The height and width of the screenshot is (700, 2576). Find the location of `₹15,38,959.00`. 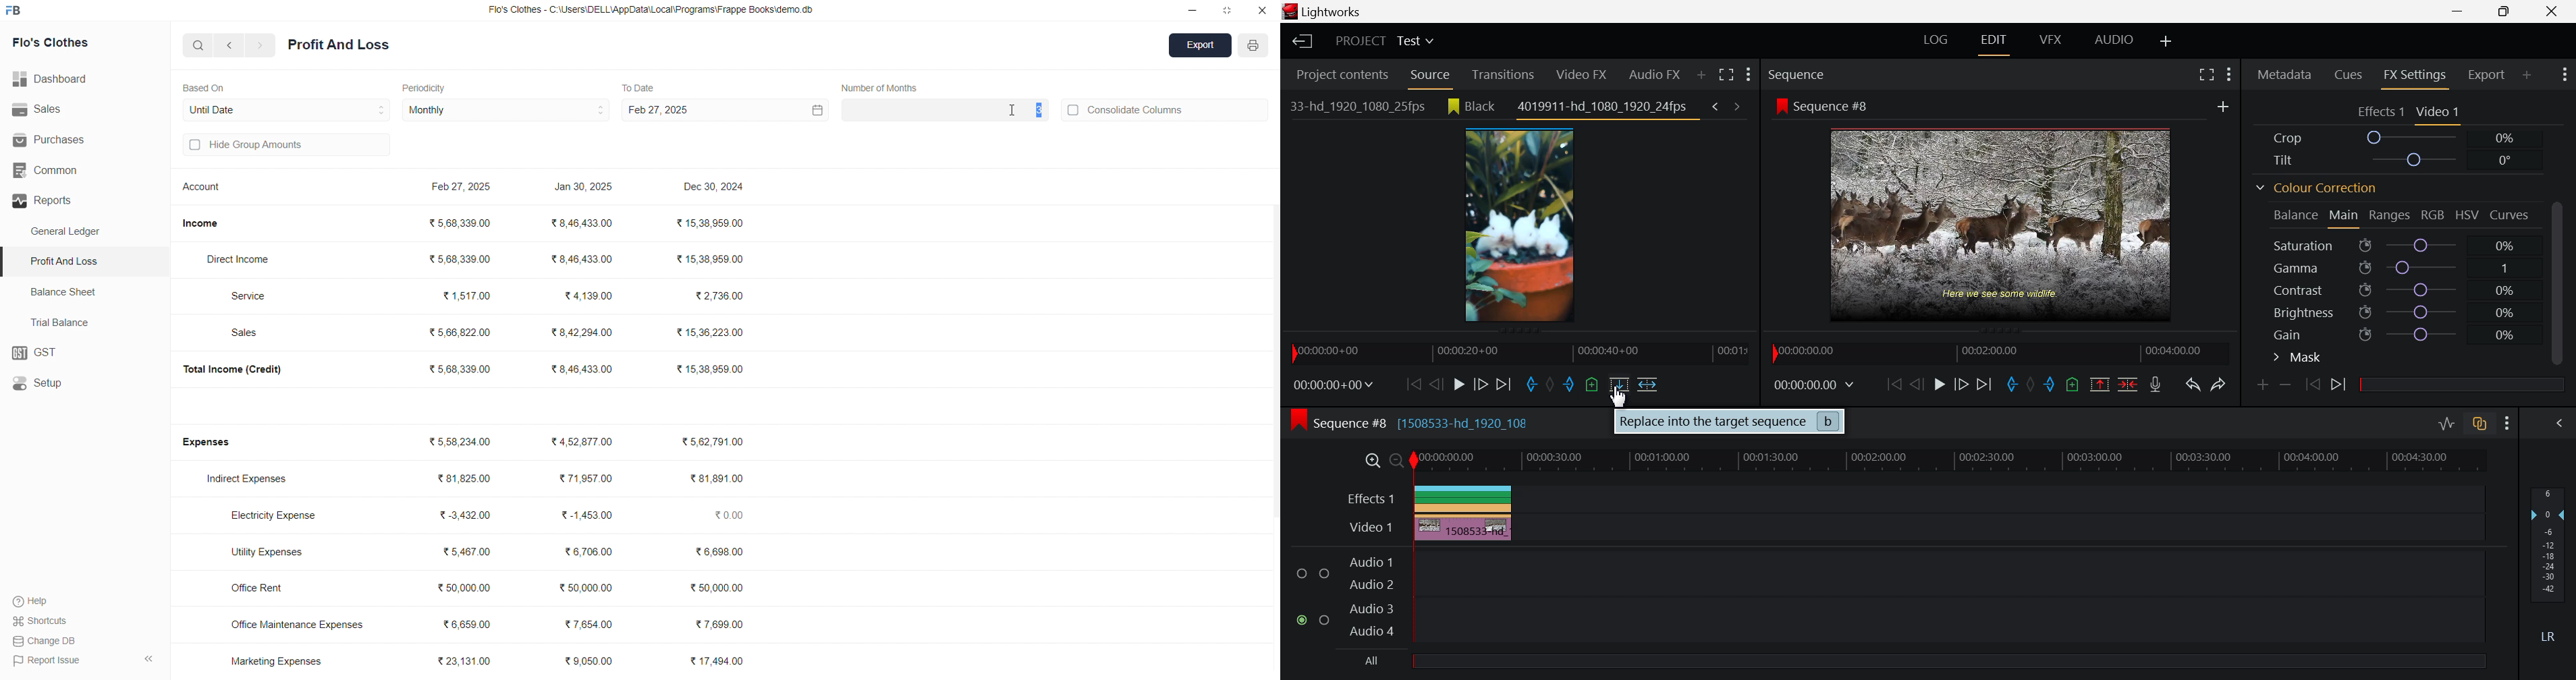

₹15,38,959.00 is located at coordinates (714, 259).